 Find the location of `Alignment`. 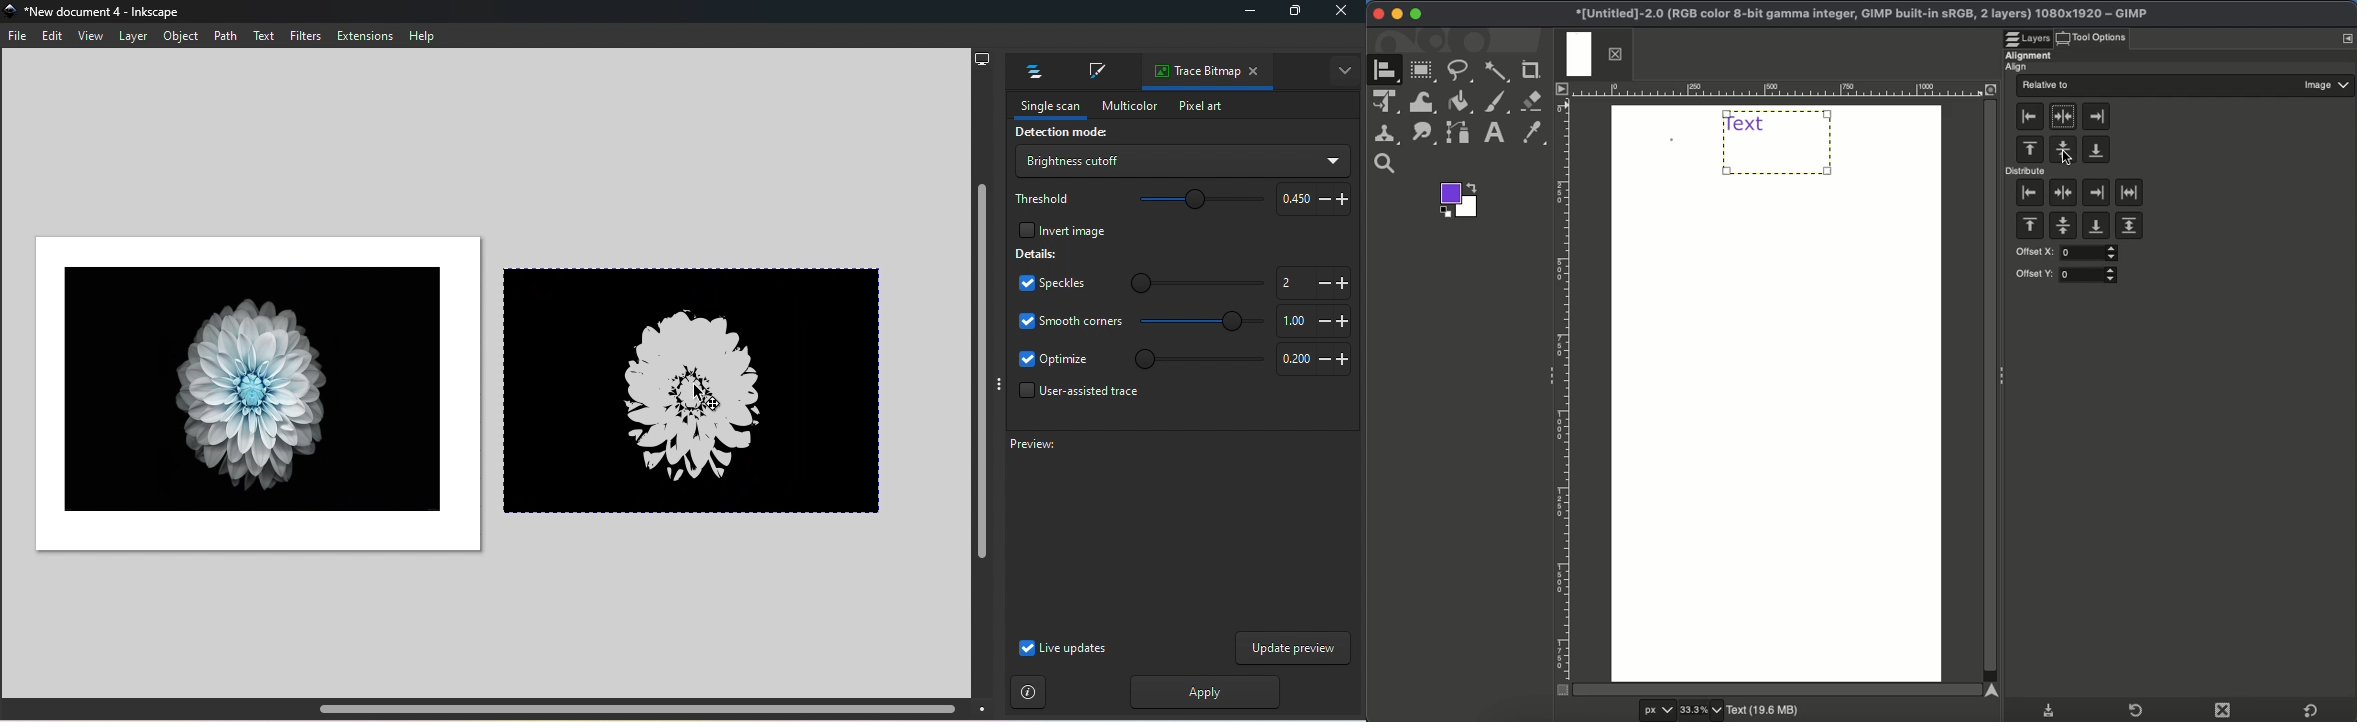

Alignment is located at coordinates (2029, 53).